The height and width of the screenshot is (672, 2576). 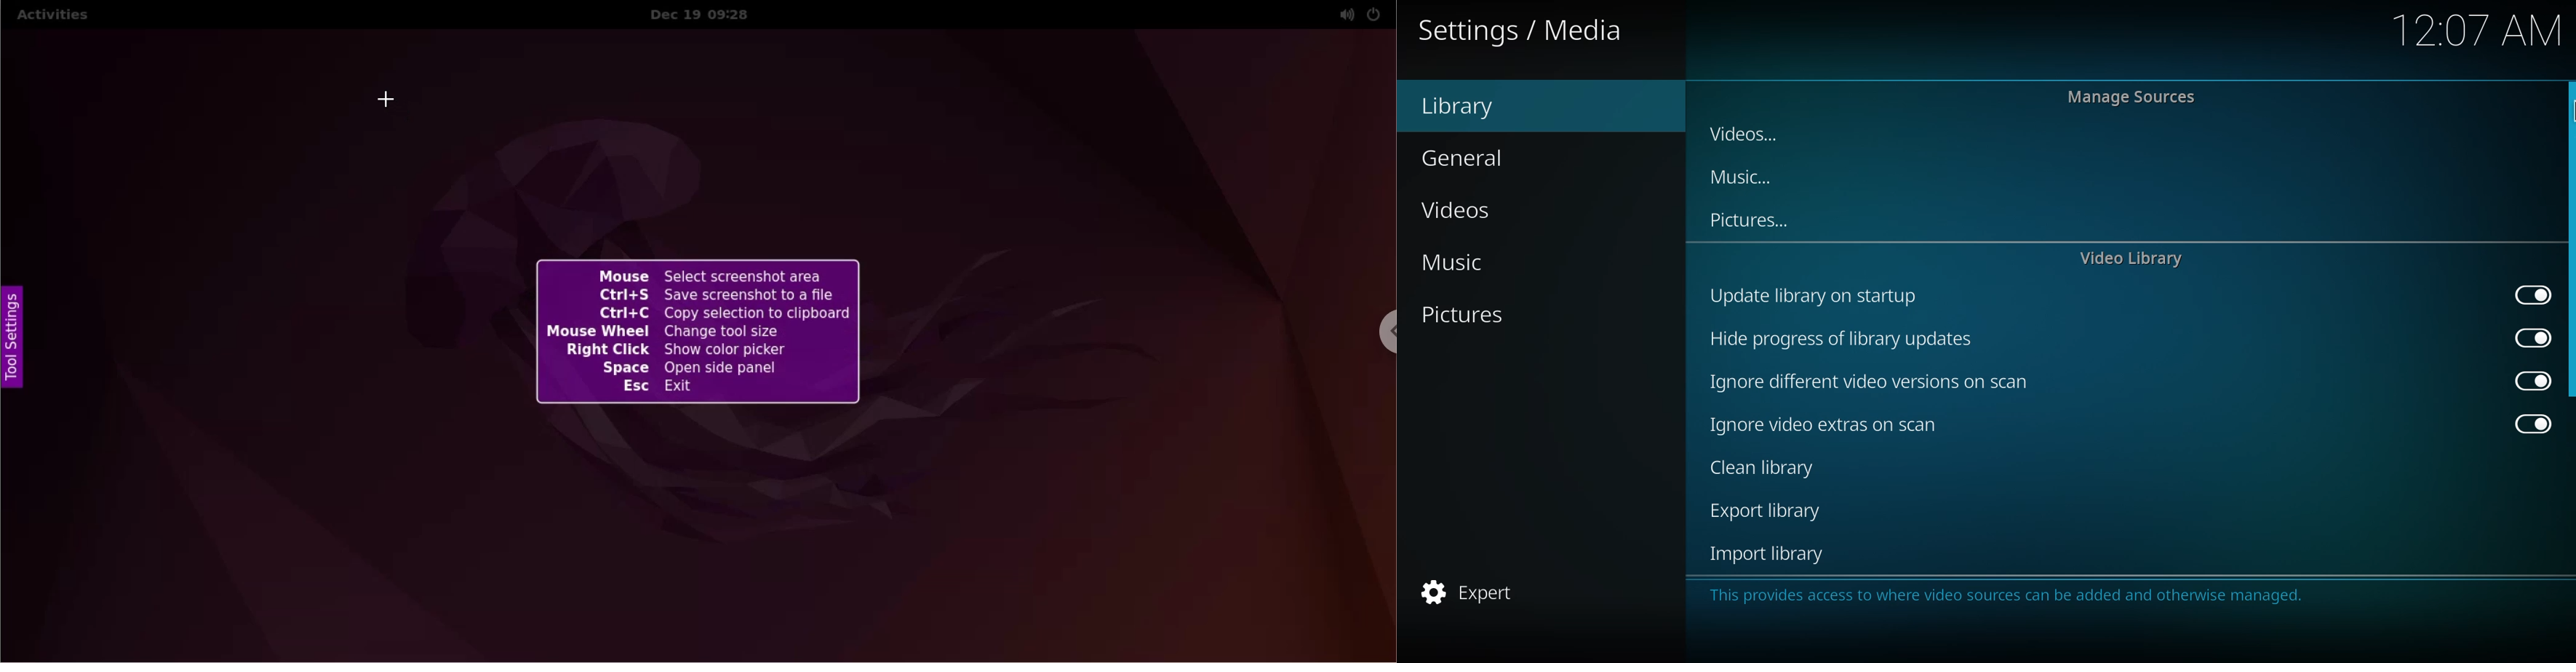 What do you see at coordinates (1458, 212) in the screenshot?
I see `videos` at bounding box center [1458, 212].